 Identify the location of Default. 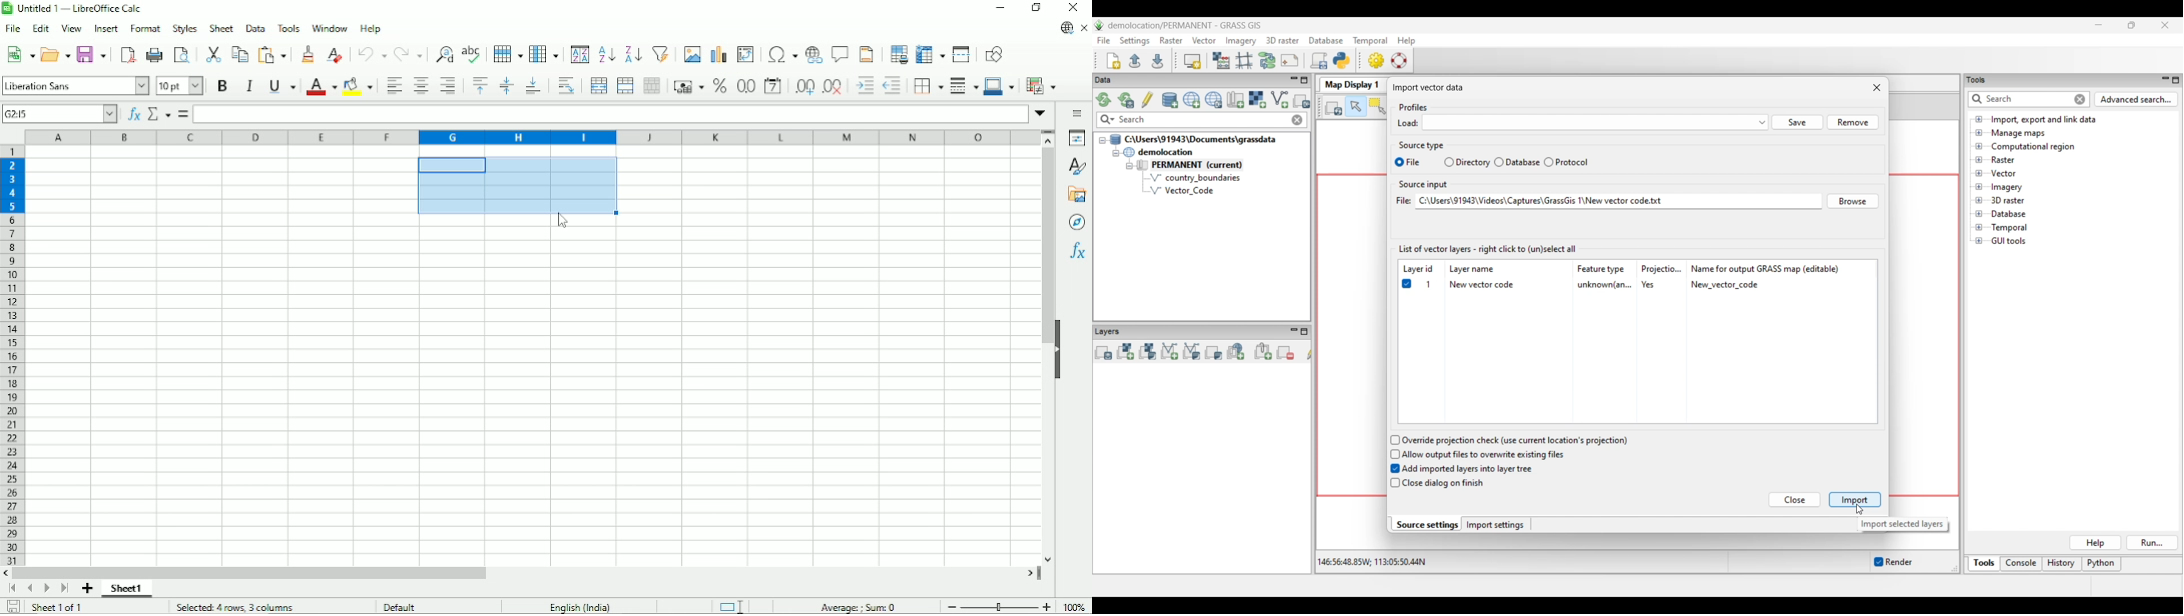
(406, 605).